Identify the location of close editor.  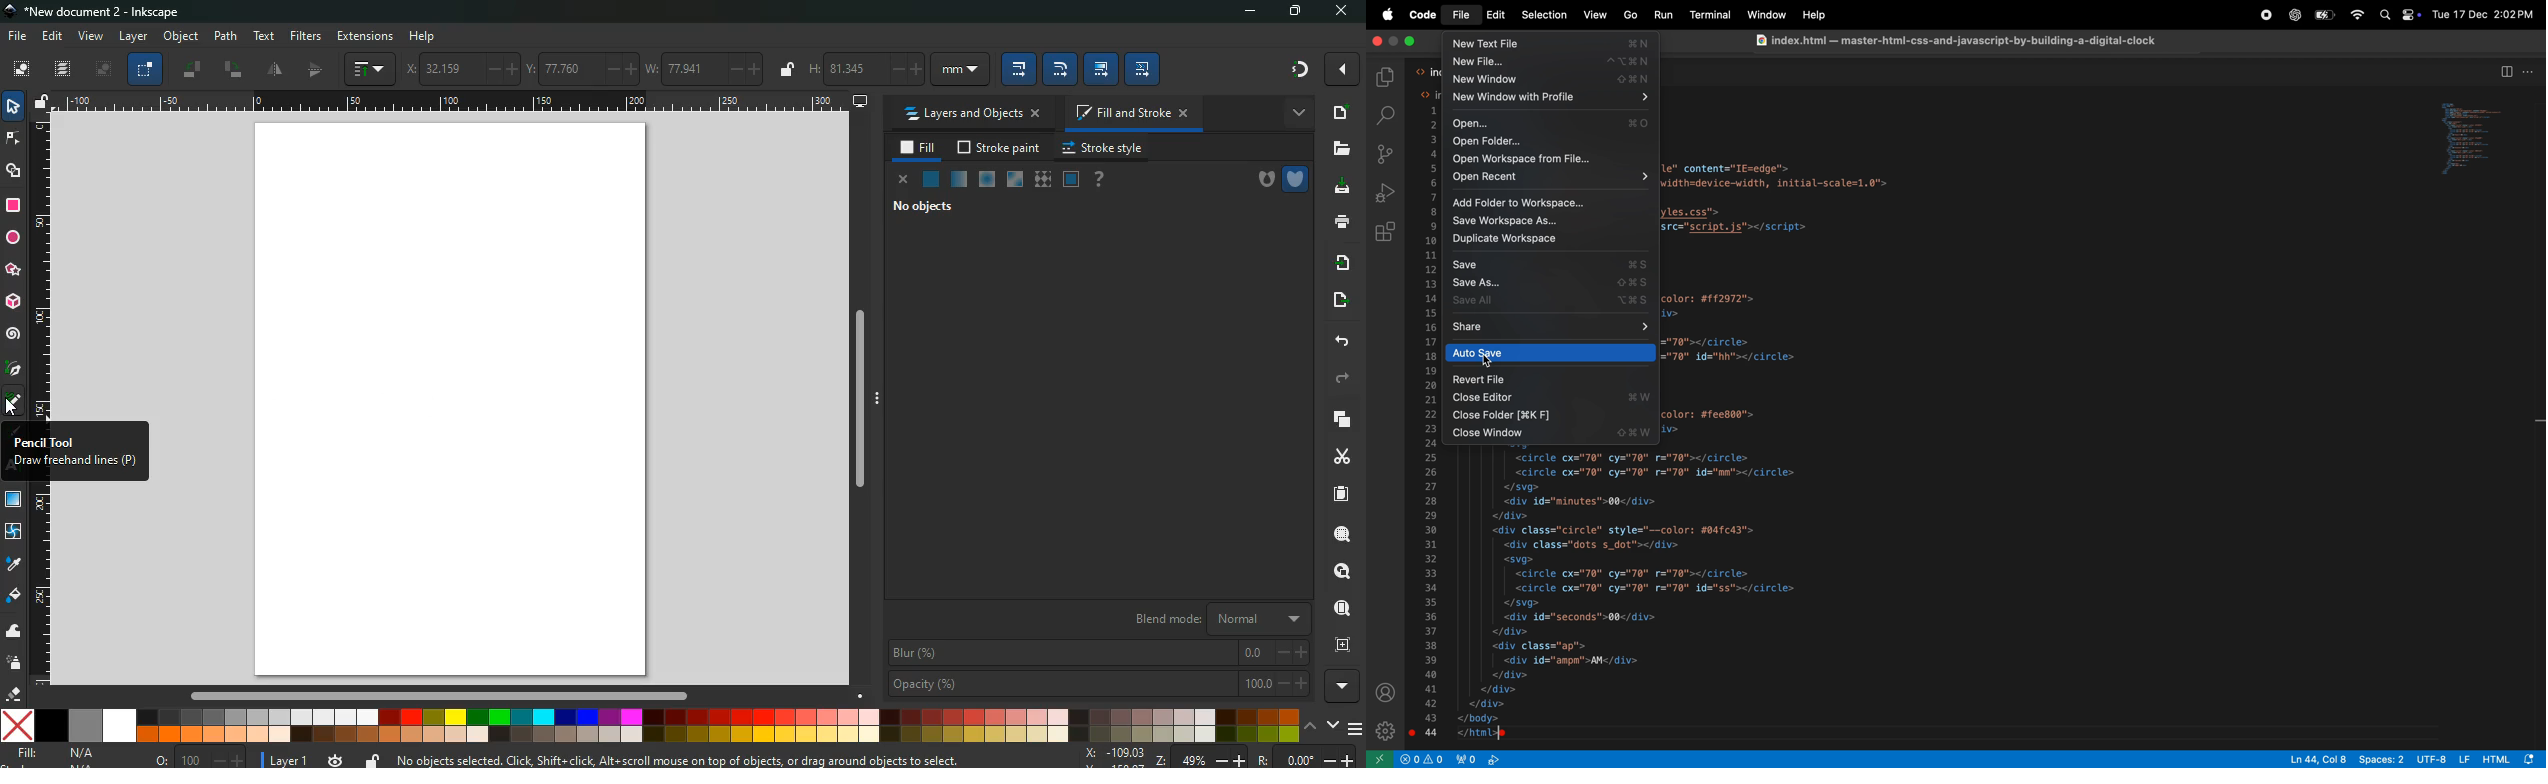
(1550, 397).